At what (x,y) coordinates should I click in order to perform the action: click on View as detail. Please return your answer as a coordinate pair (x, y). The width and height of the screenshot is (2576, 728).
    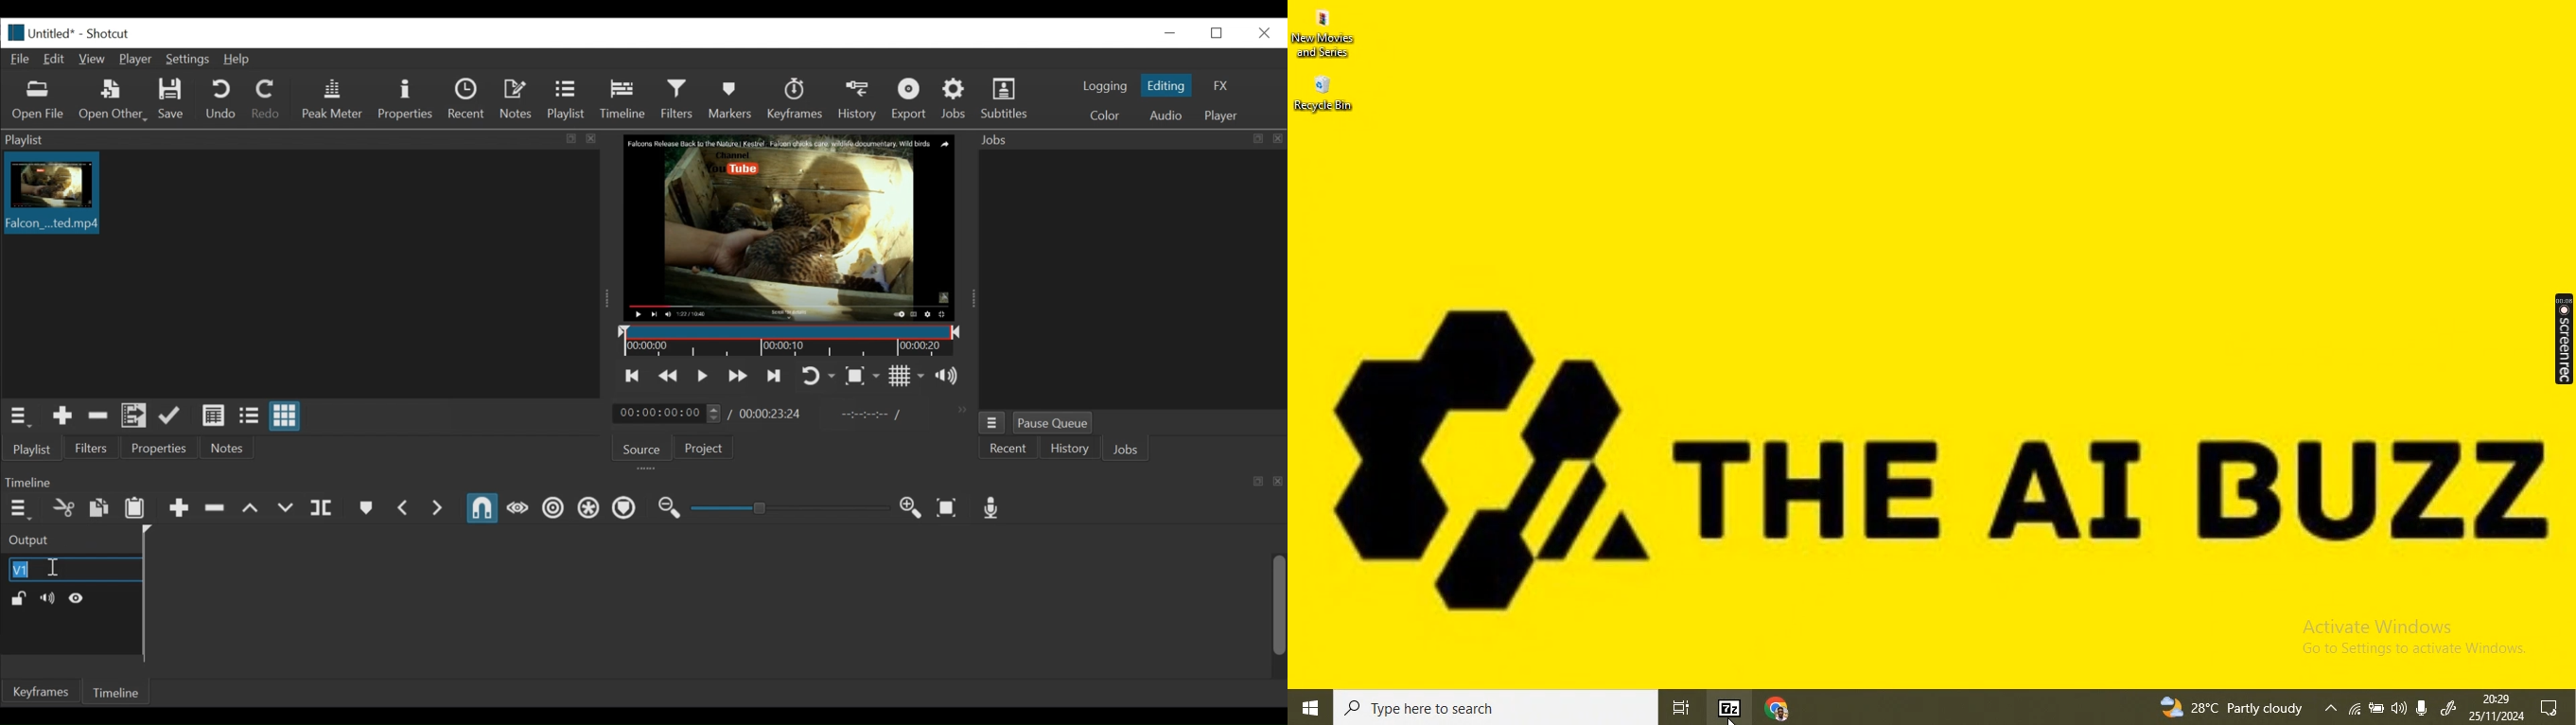
    Looking at the image, I should click on (213, 418).